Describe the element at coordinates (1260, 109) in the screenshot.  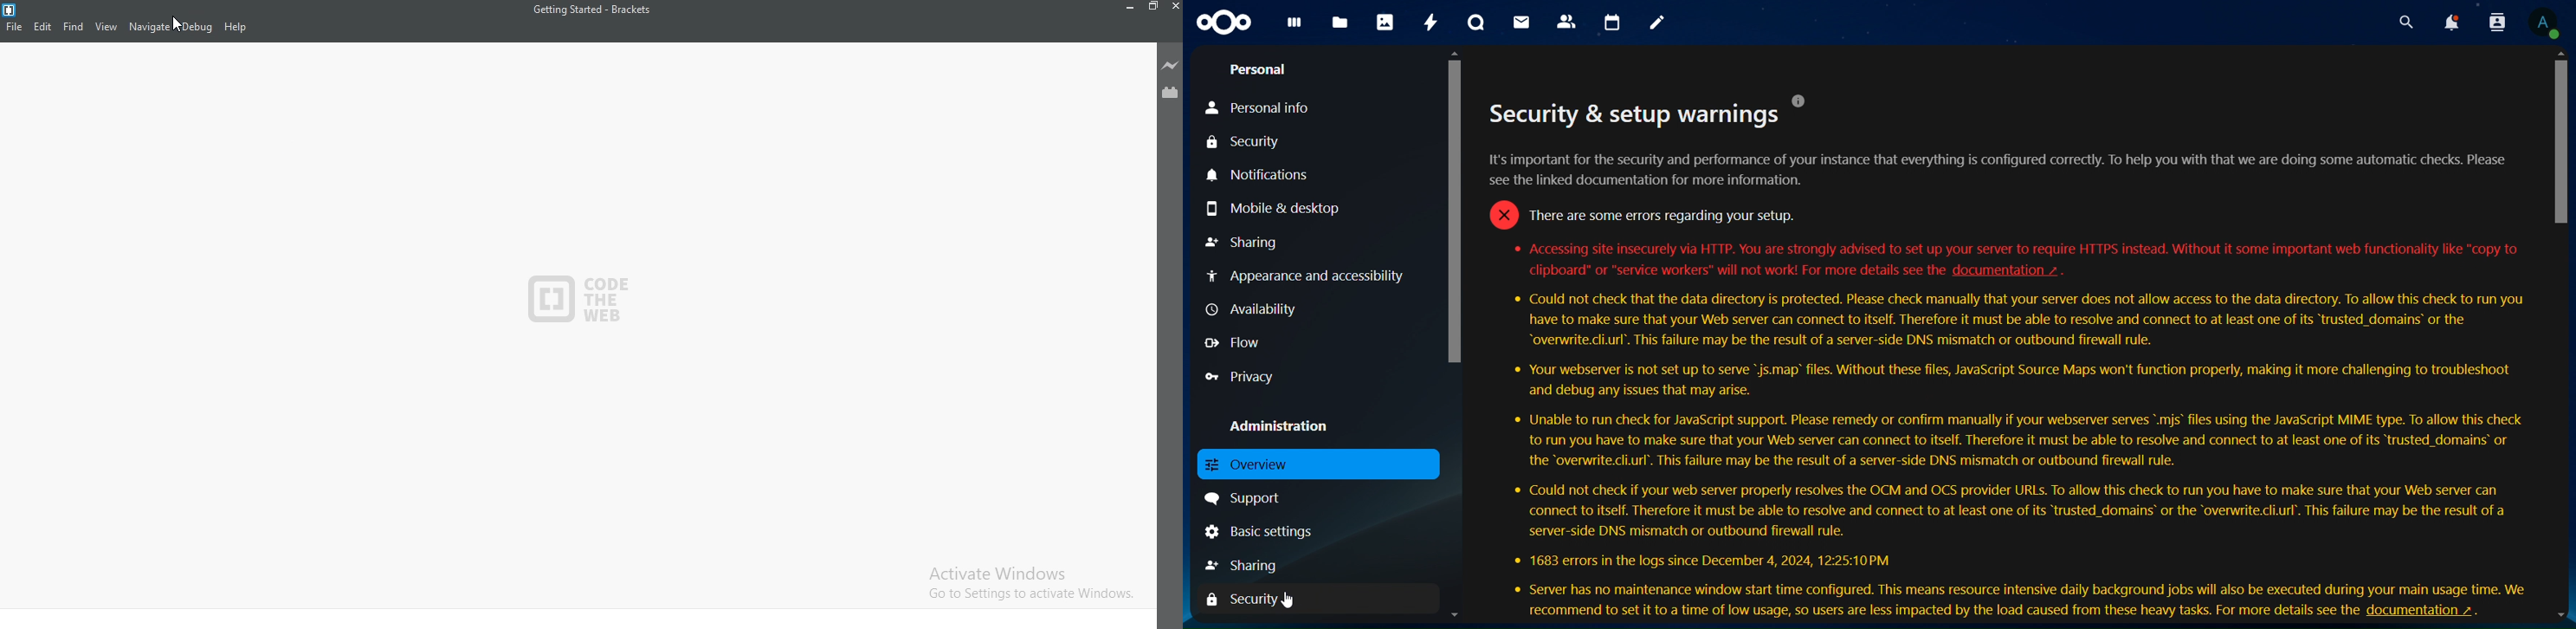
I see `personal info` at that location.